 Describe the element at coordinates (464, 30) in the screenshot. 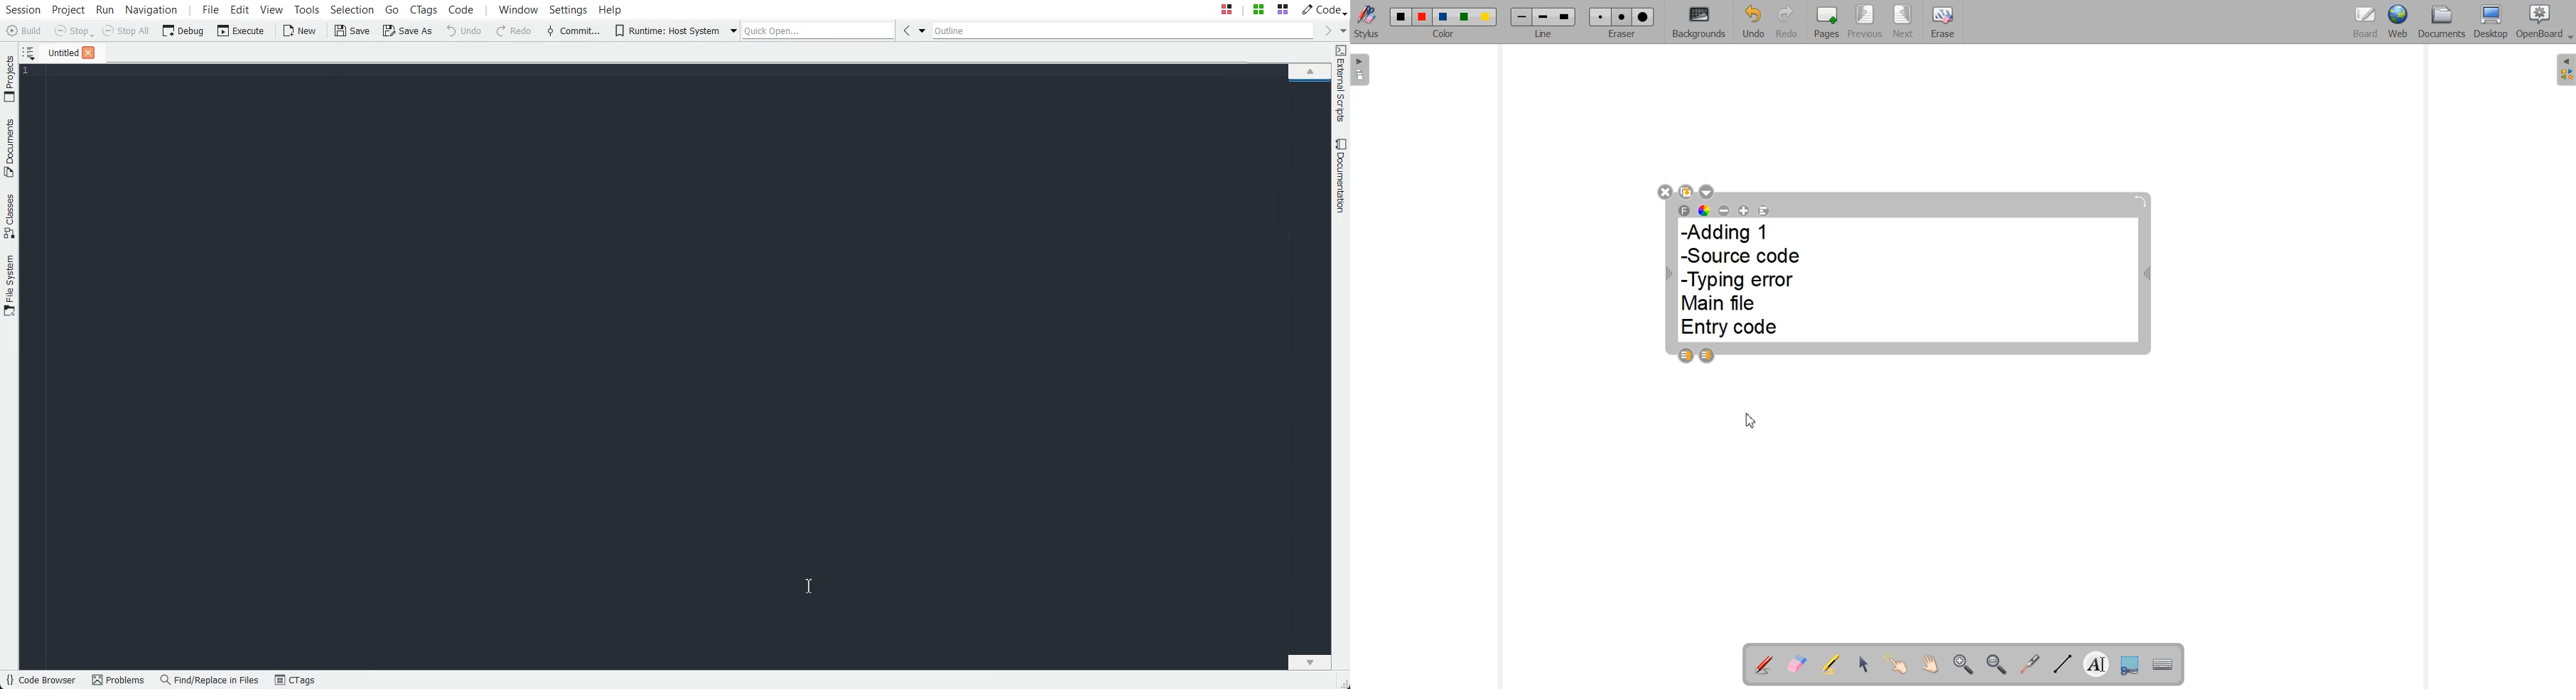

I see `Undo` at that location.